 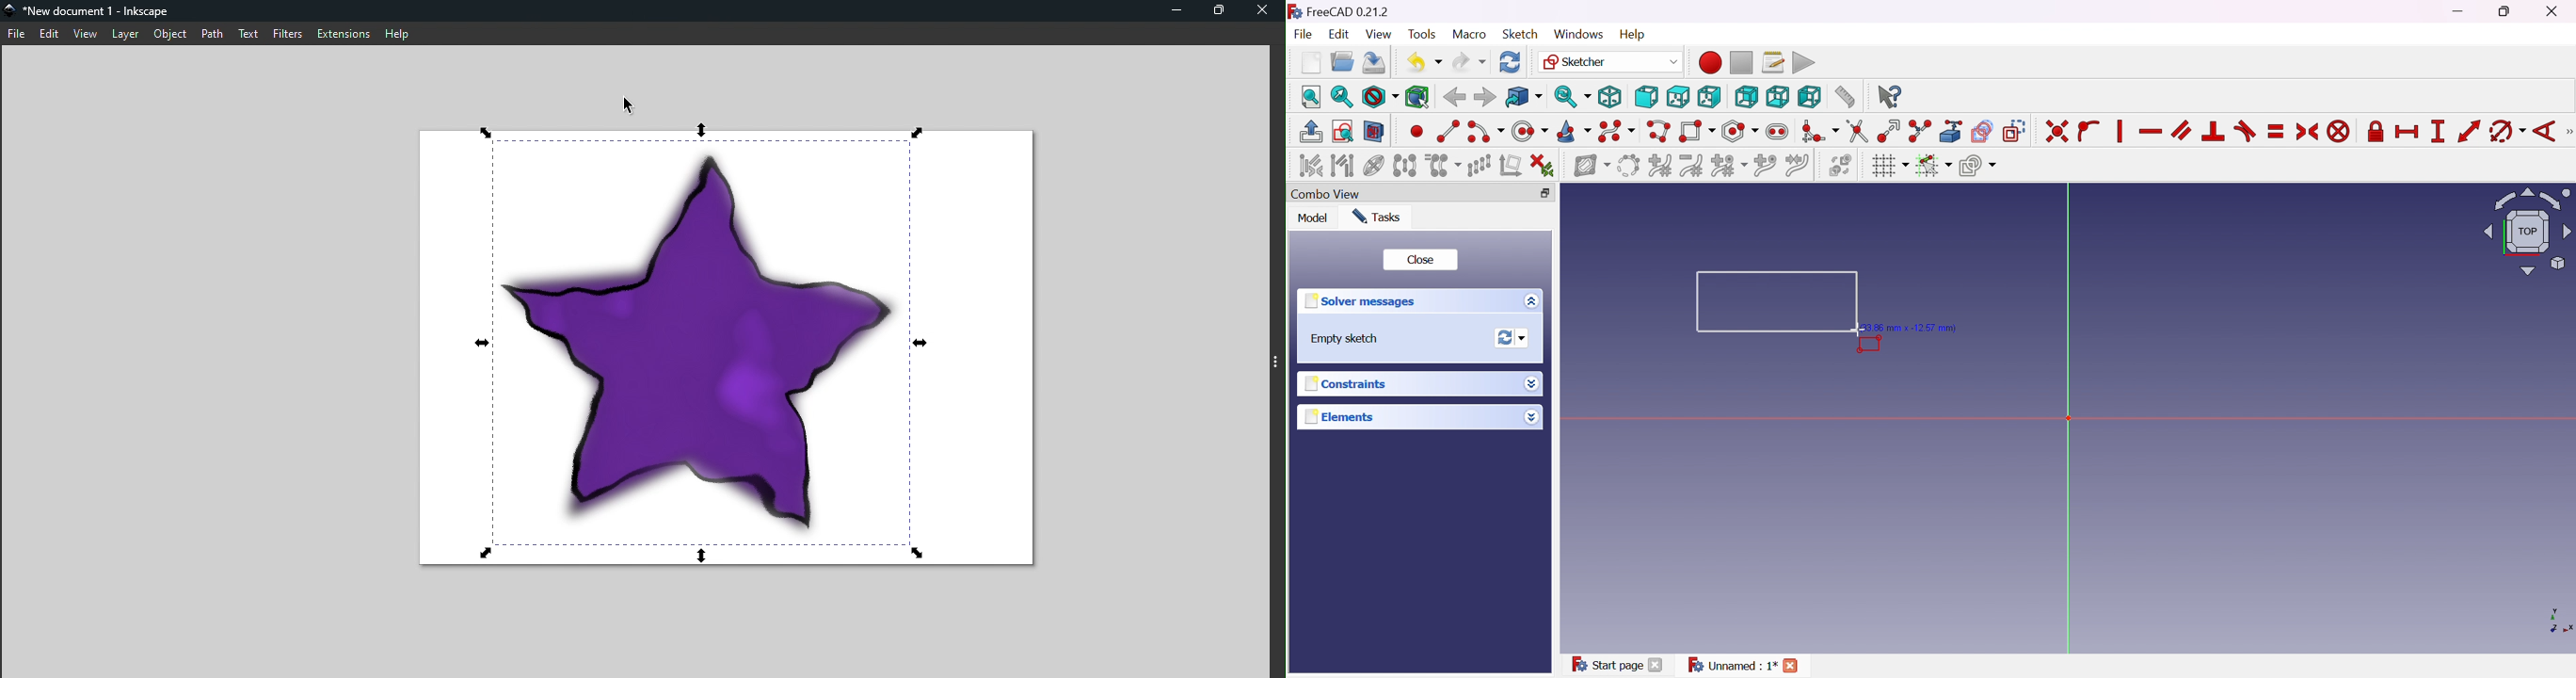 I want to click on Toggle snap, so click(x=1932, y=165).